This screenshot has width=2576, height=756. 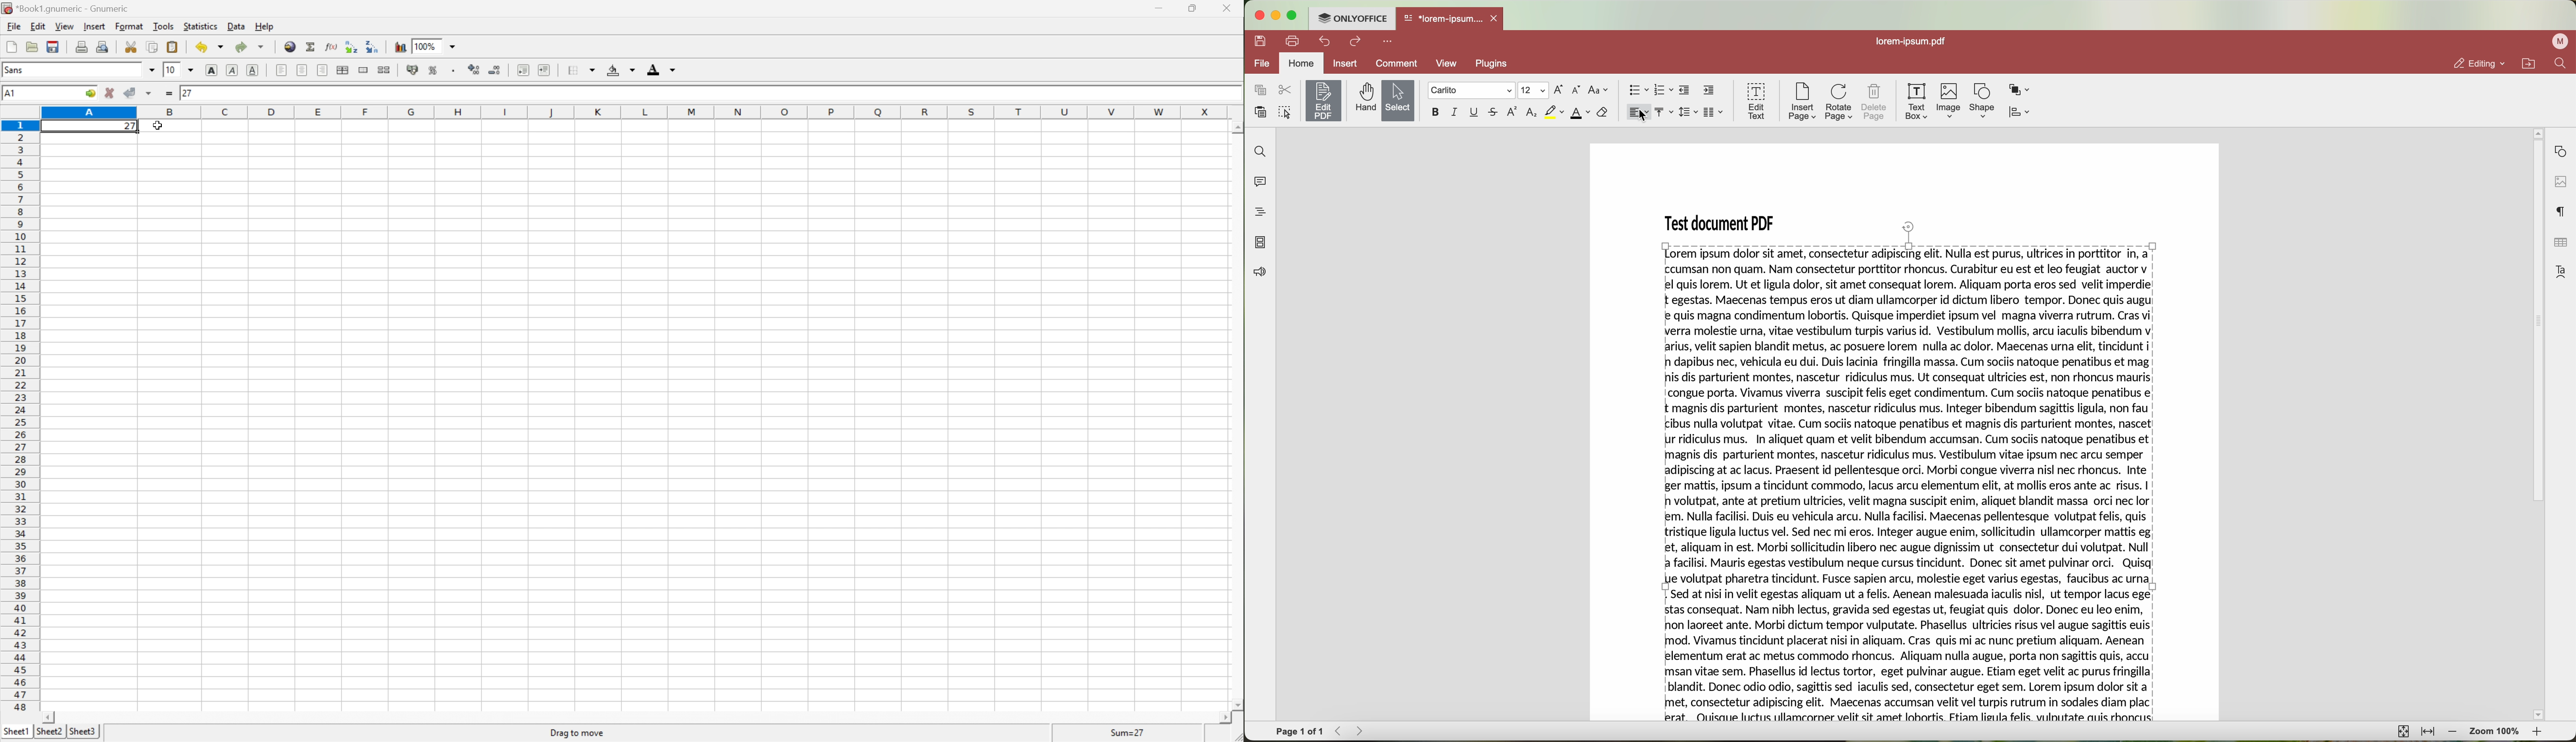 What do you see at coordinates (1710, 90) in the screenshot?
I see `increase indent` at bounding box center [1710, 90].